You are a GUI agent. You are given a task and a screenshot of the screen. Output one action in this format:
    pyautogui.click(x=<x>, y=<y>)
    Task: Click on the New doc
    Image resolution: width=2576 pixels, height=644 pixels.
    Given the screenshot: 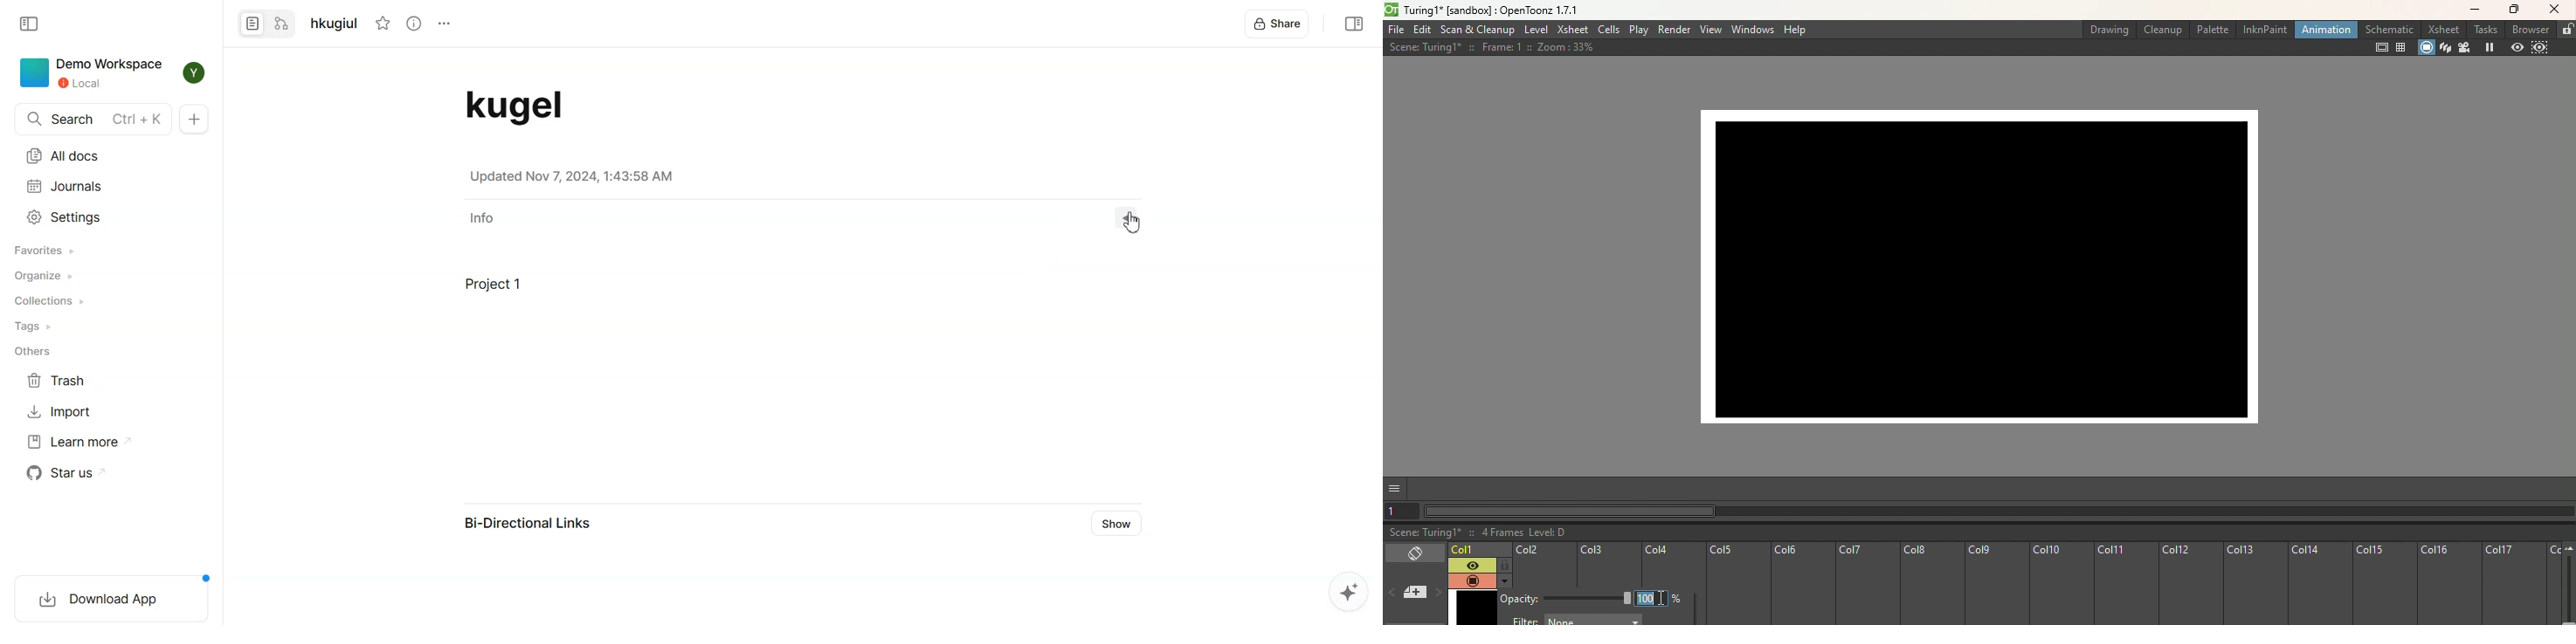 What is the action you would take?
    pyautogui.click(x=195, y=118)
    